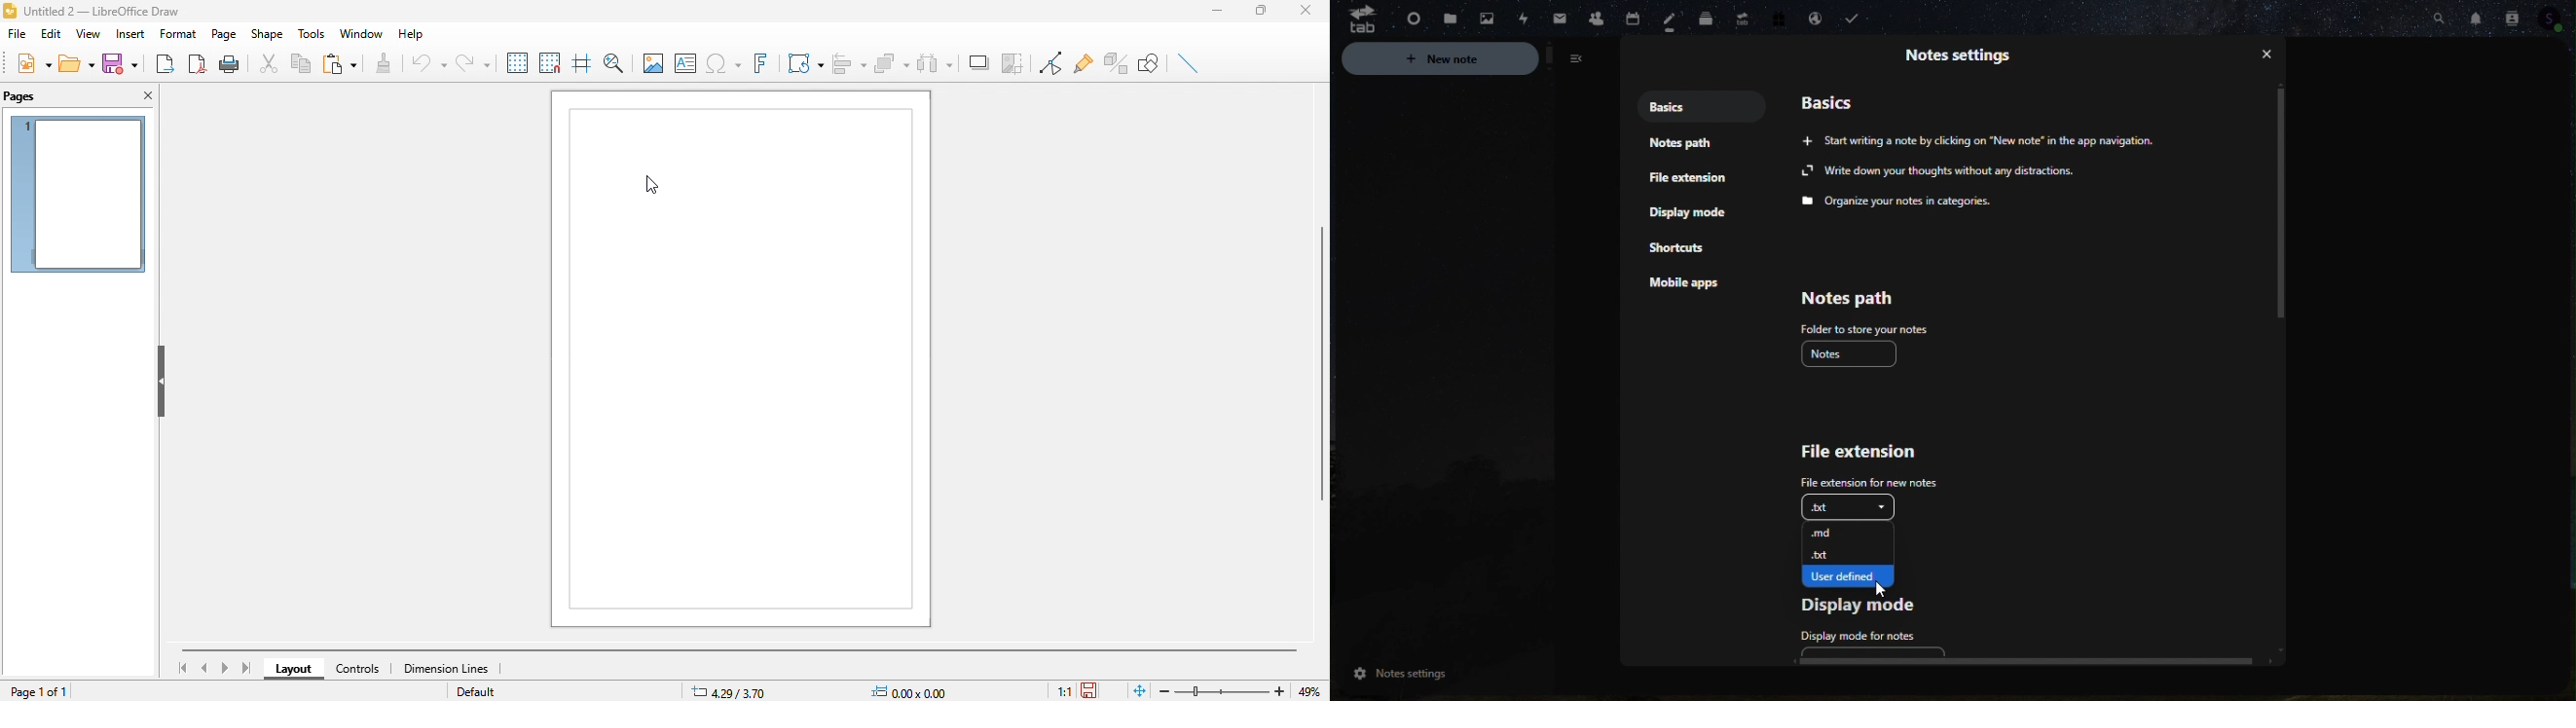 This screenshot has width=2576, height=728. Describe the element at coordinates (14, 37) in the screenshot. I see `fil` at that location.